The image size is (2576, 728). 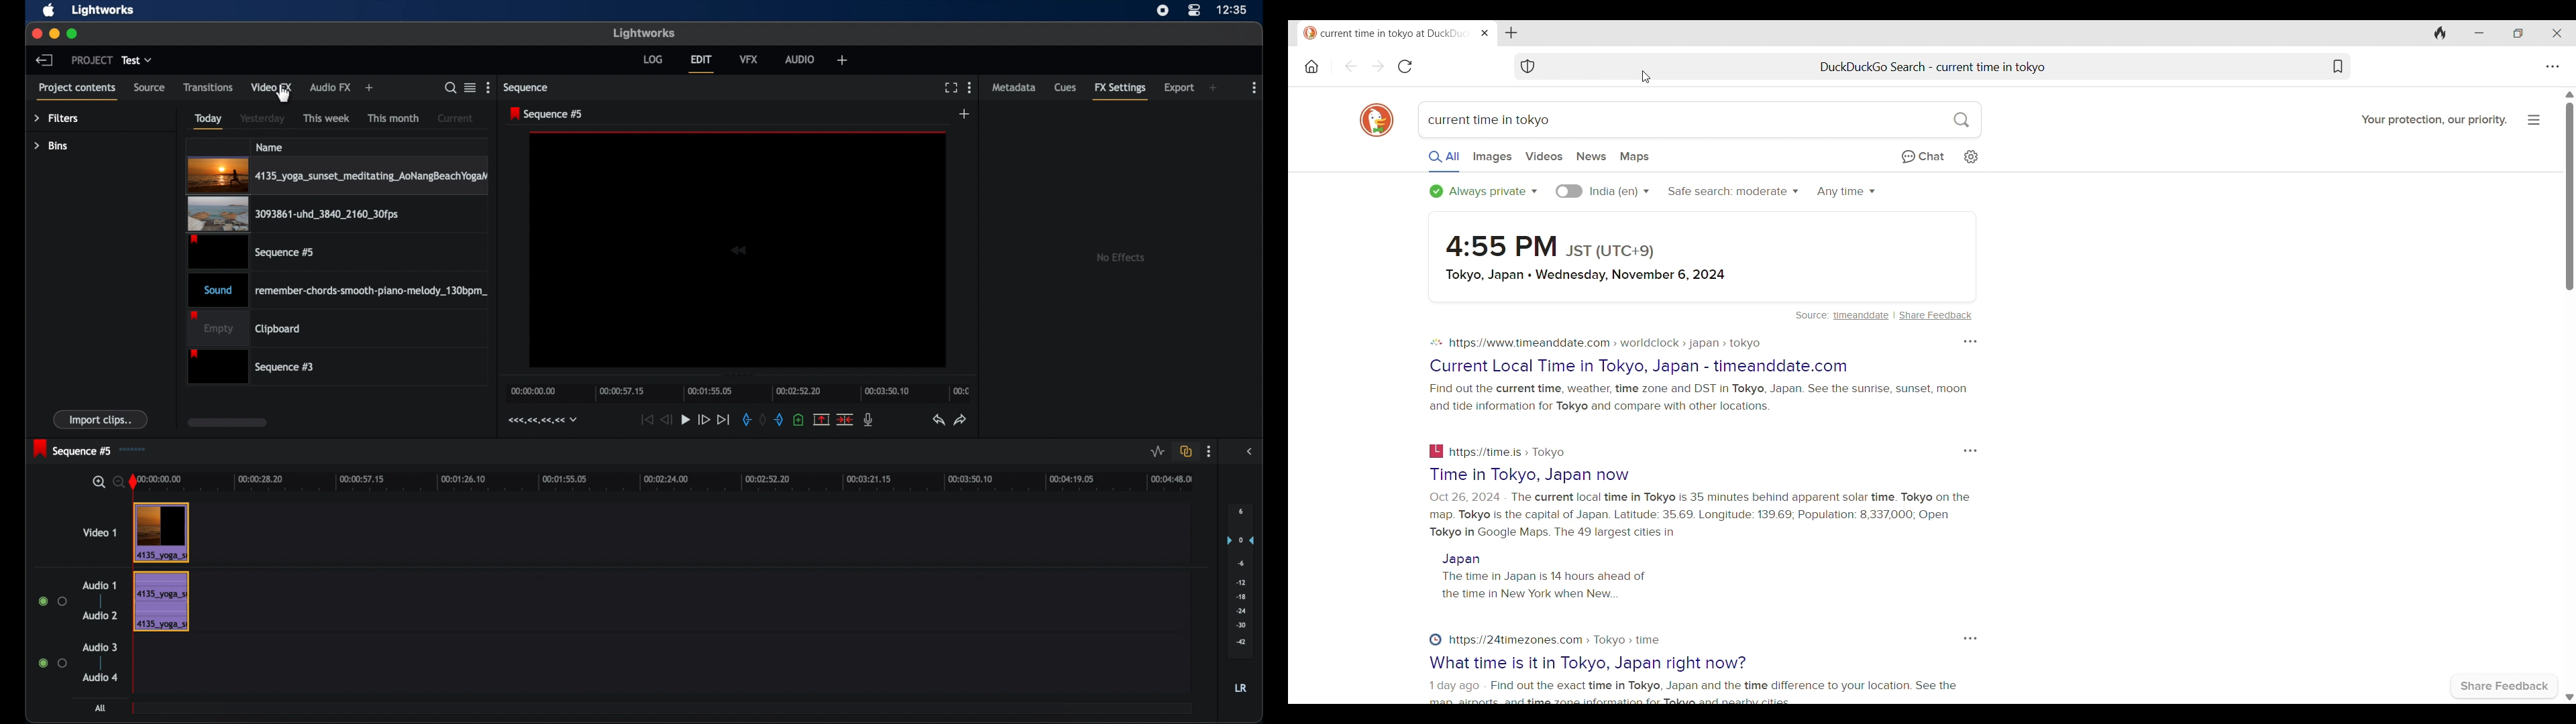 I want to click on https://24timezones.com > Tokyo > time, so click(x=1555, y=640).